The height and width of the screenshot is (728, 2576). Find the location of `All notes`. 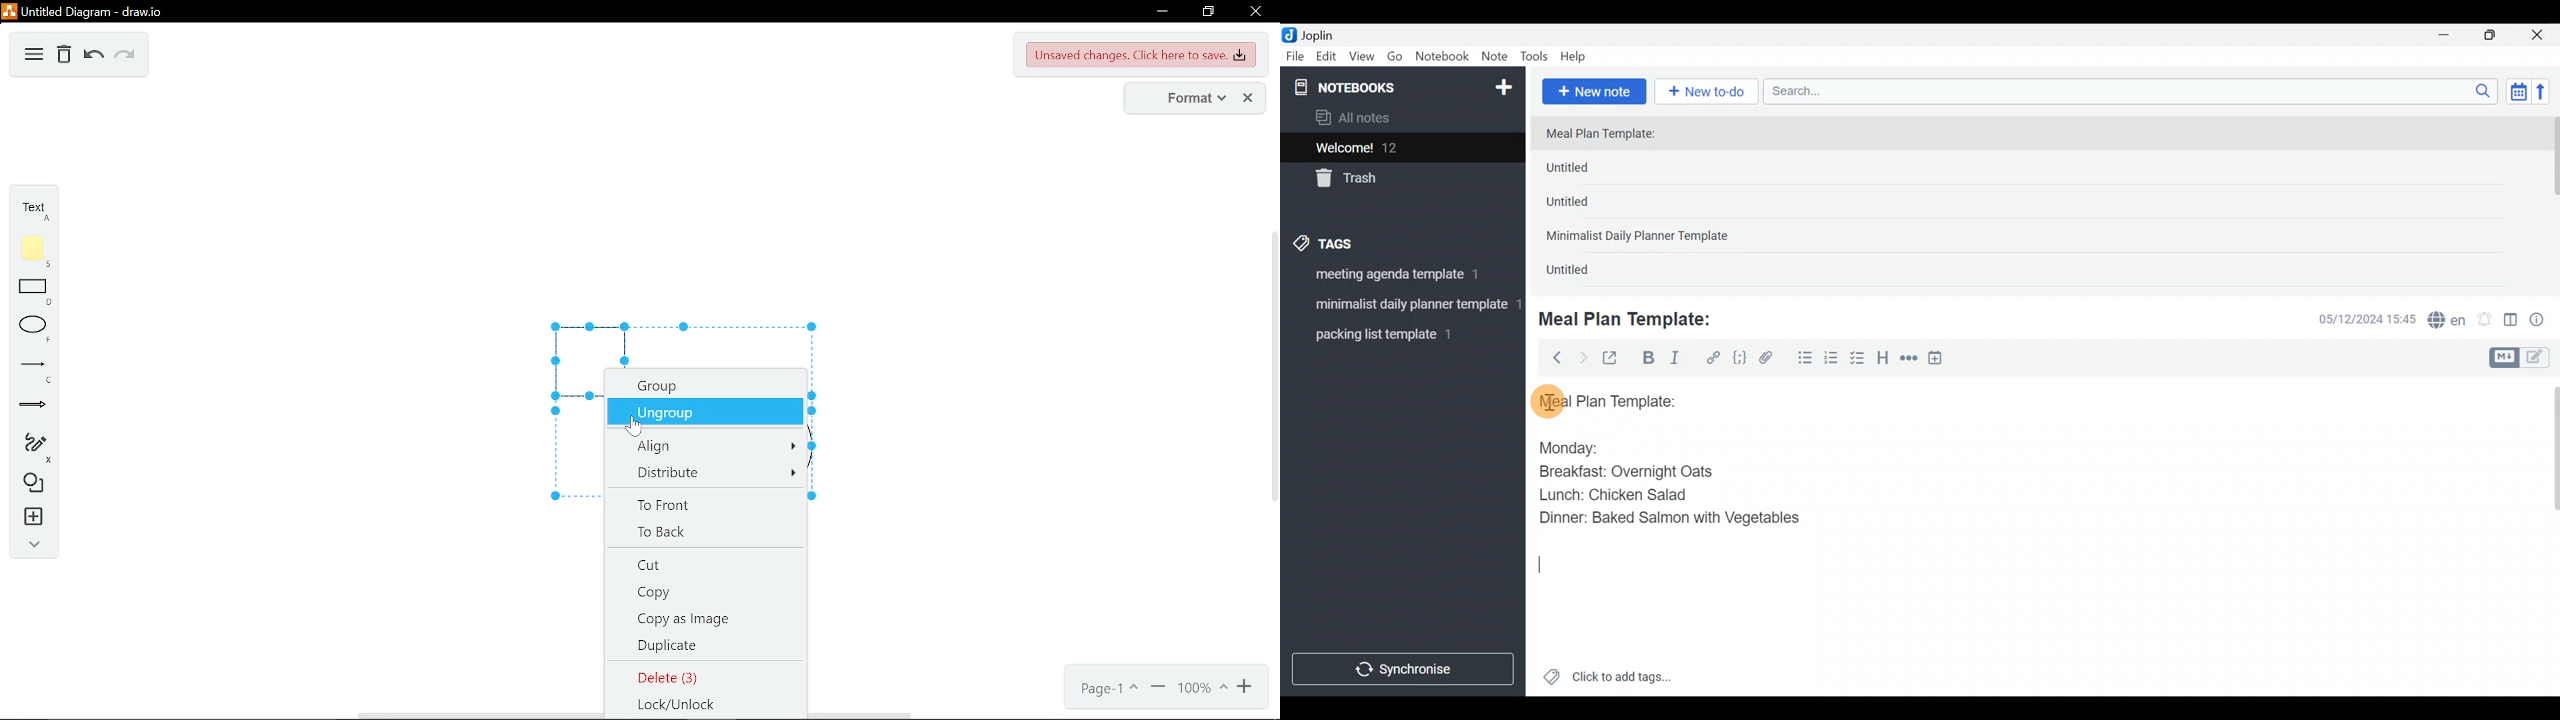

All notes is located at coordinates (1399, 119).